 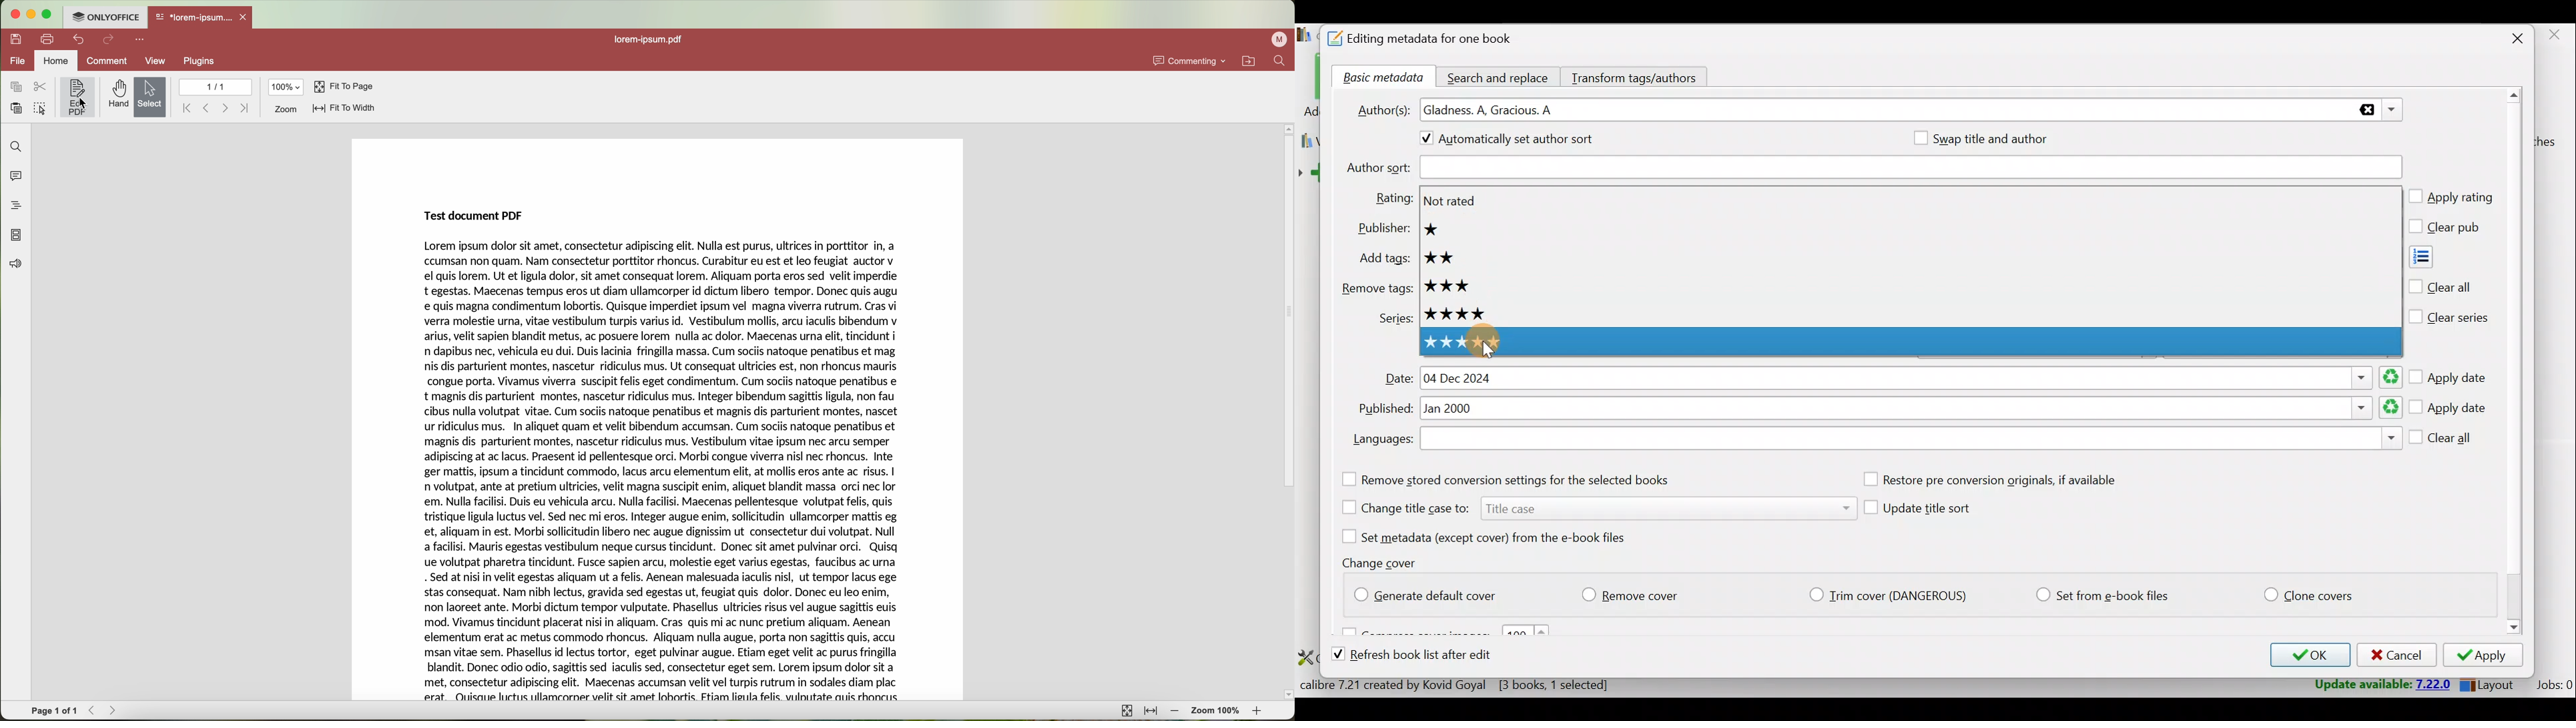 I want to click on Remove cover, so click(x=1638, y=592).